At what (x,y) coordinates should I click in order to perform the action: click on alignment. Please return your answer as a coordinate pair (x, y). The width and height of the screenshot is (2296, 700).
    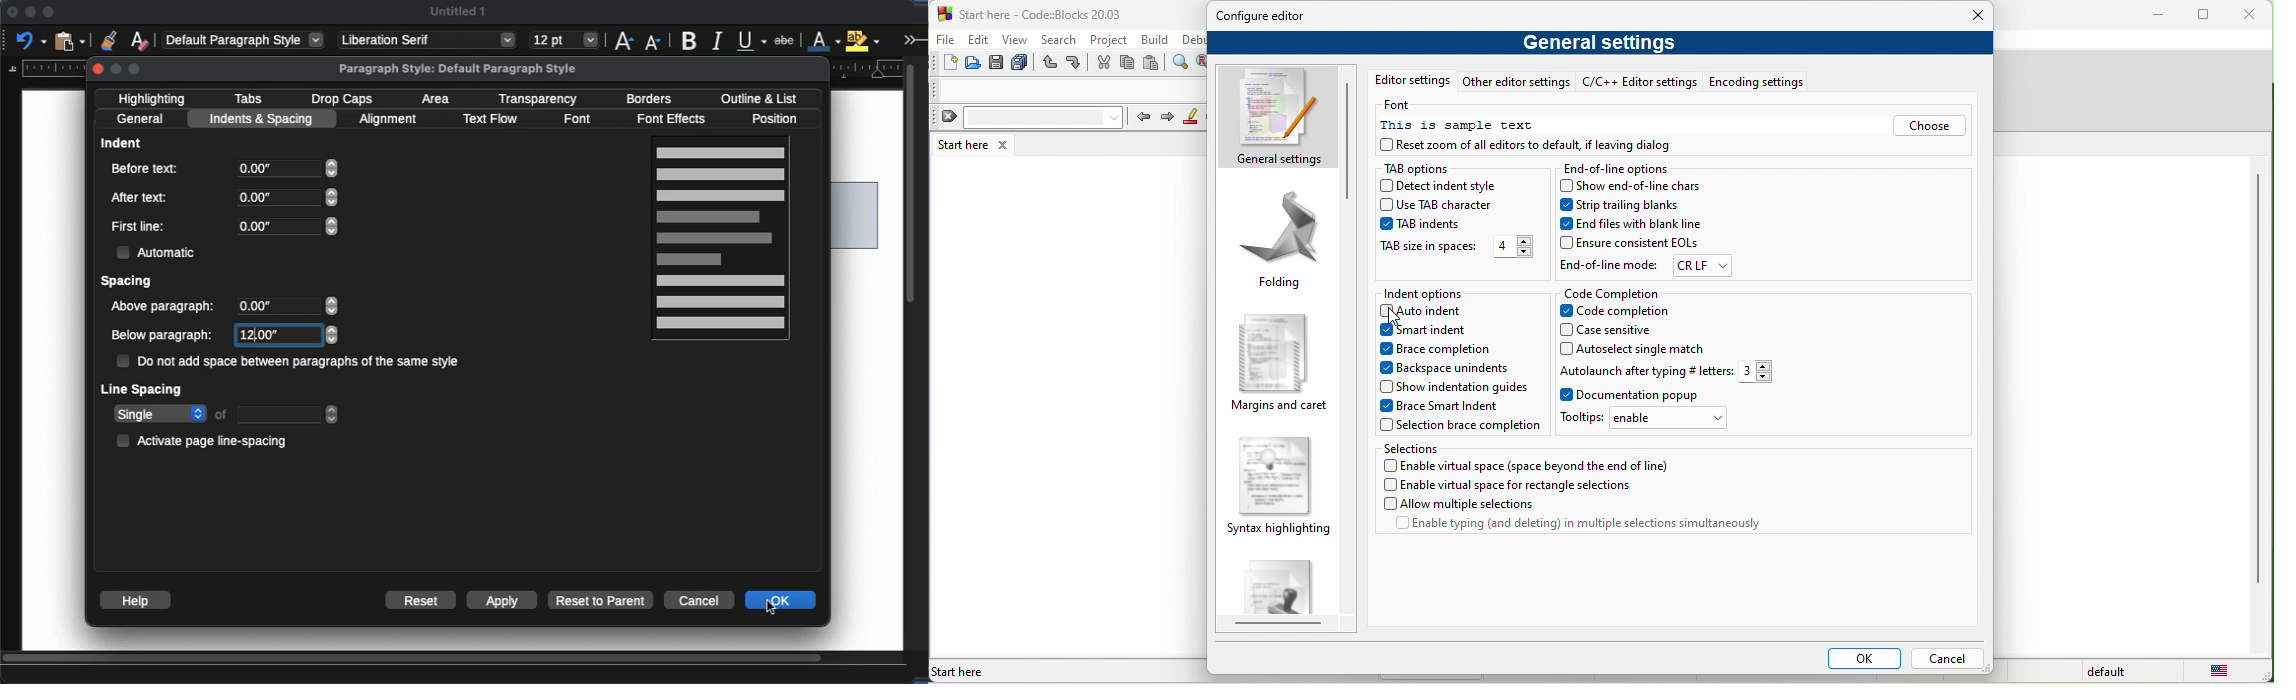
    Looking at the image, I should click on (391, 119).